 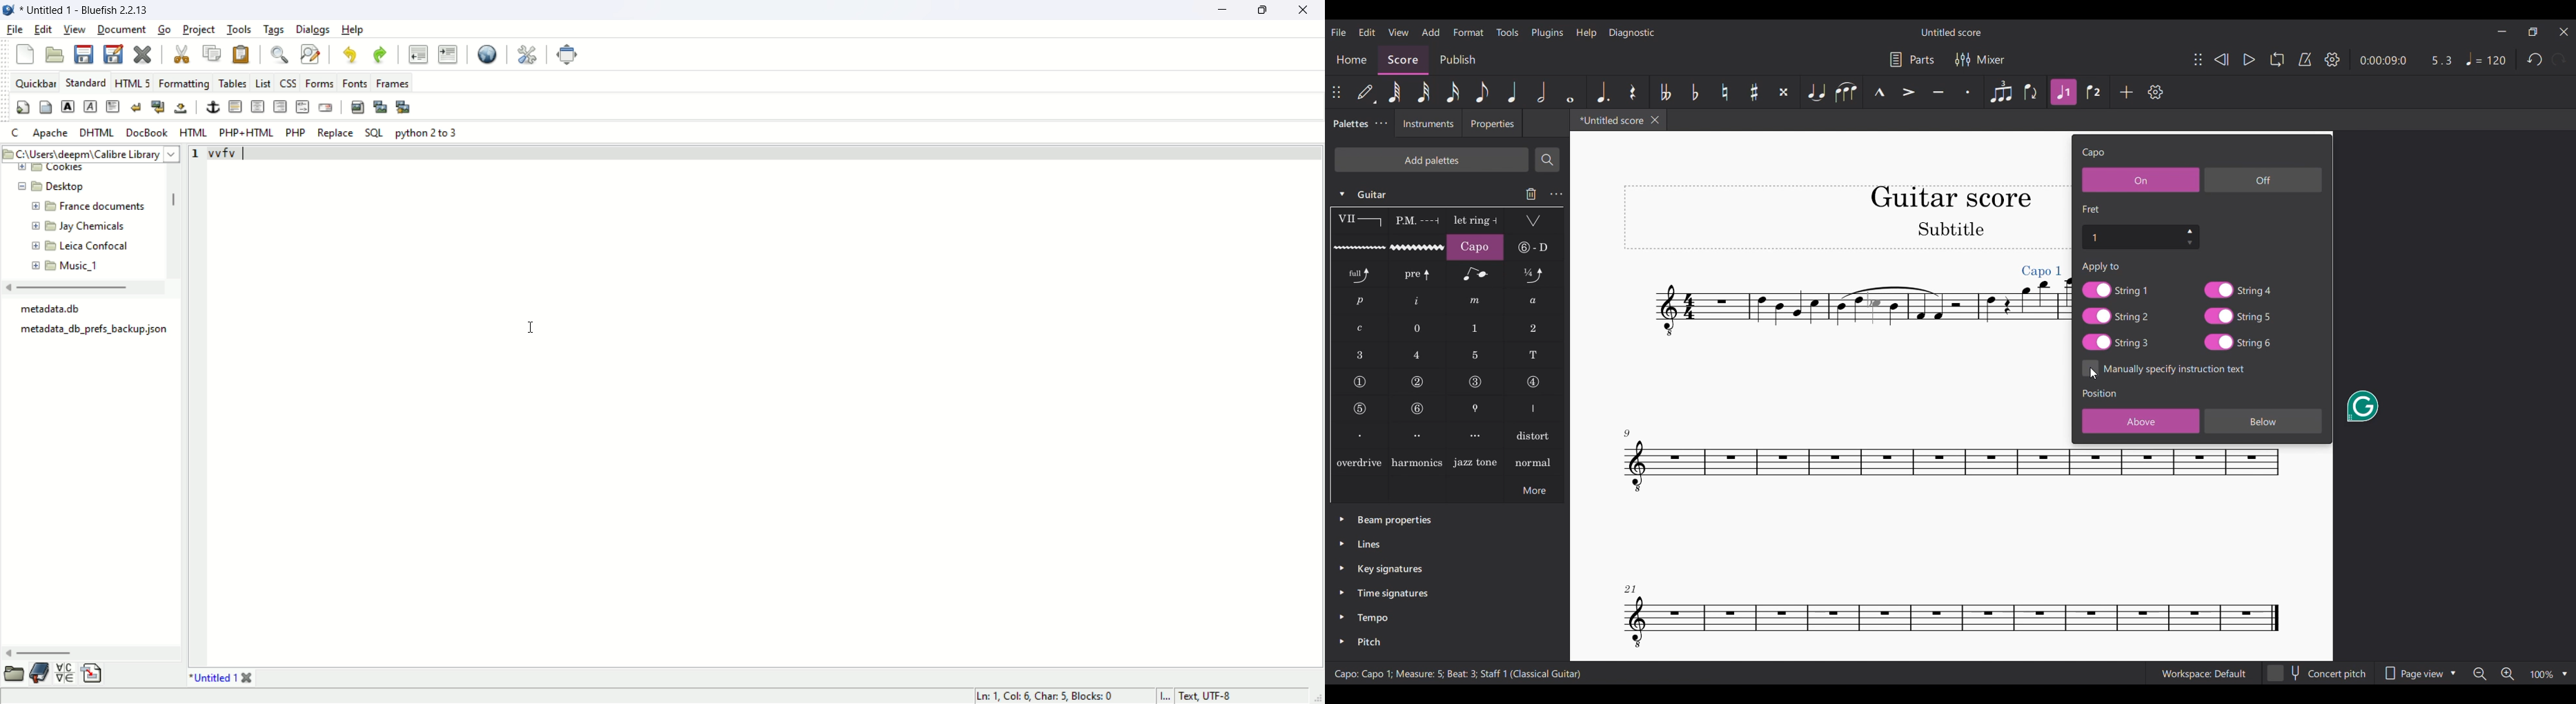 I want to click on Change position, so click(x=2198, y=59).